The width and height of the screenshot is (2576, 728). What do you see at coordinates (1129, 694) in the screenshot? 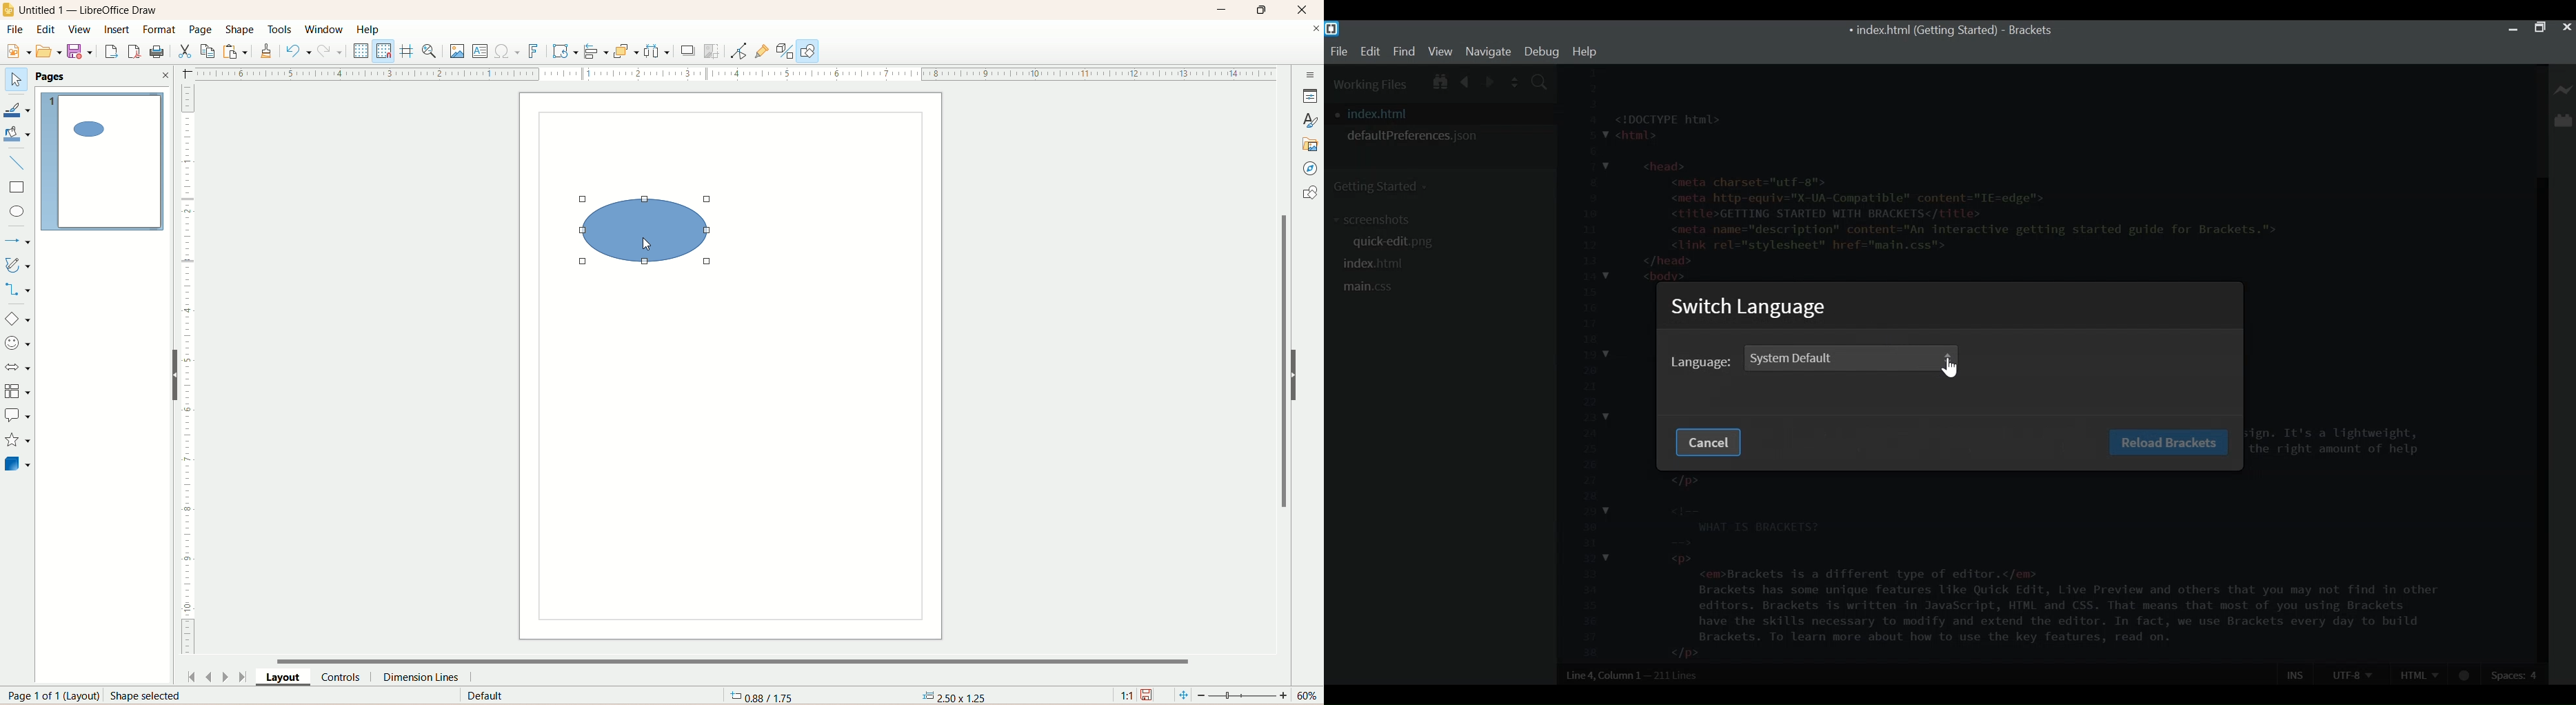
I see `scaling factor` at bounding box center [1129, 694].